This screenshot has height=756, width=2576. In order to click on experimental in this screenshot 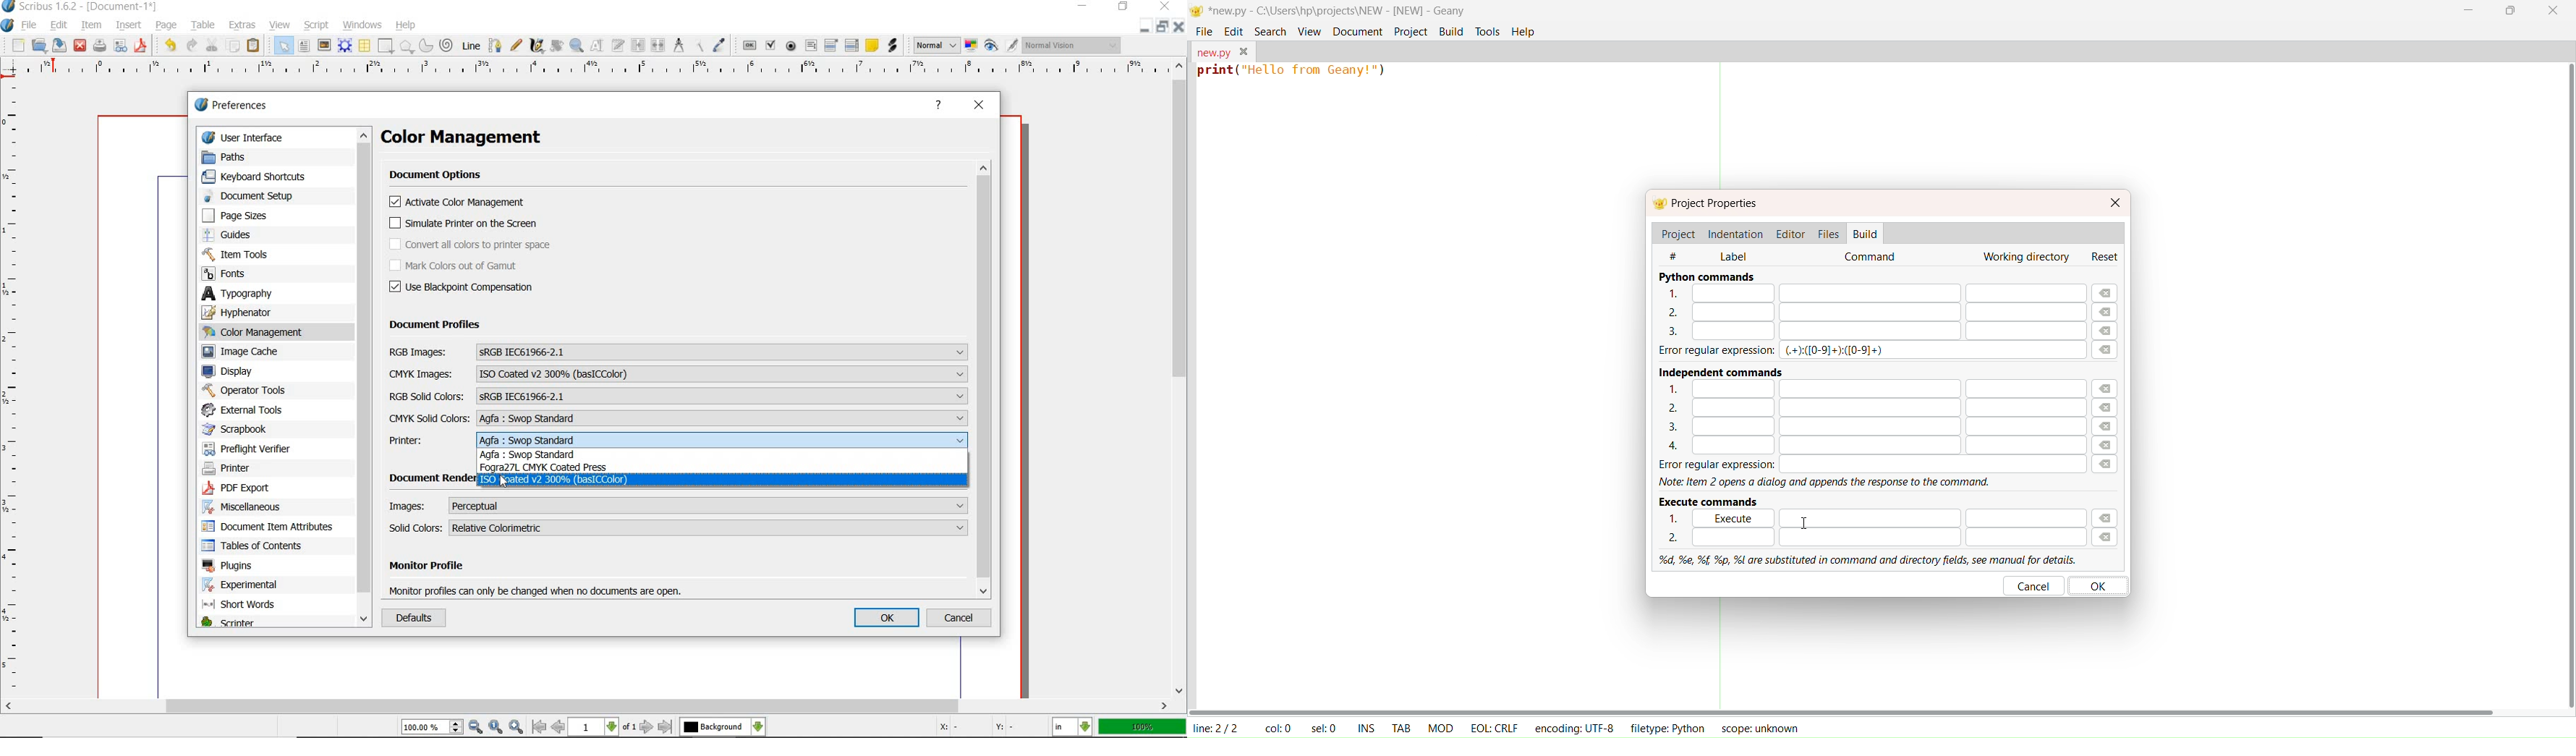, I will do `click(259, 584)`.